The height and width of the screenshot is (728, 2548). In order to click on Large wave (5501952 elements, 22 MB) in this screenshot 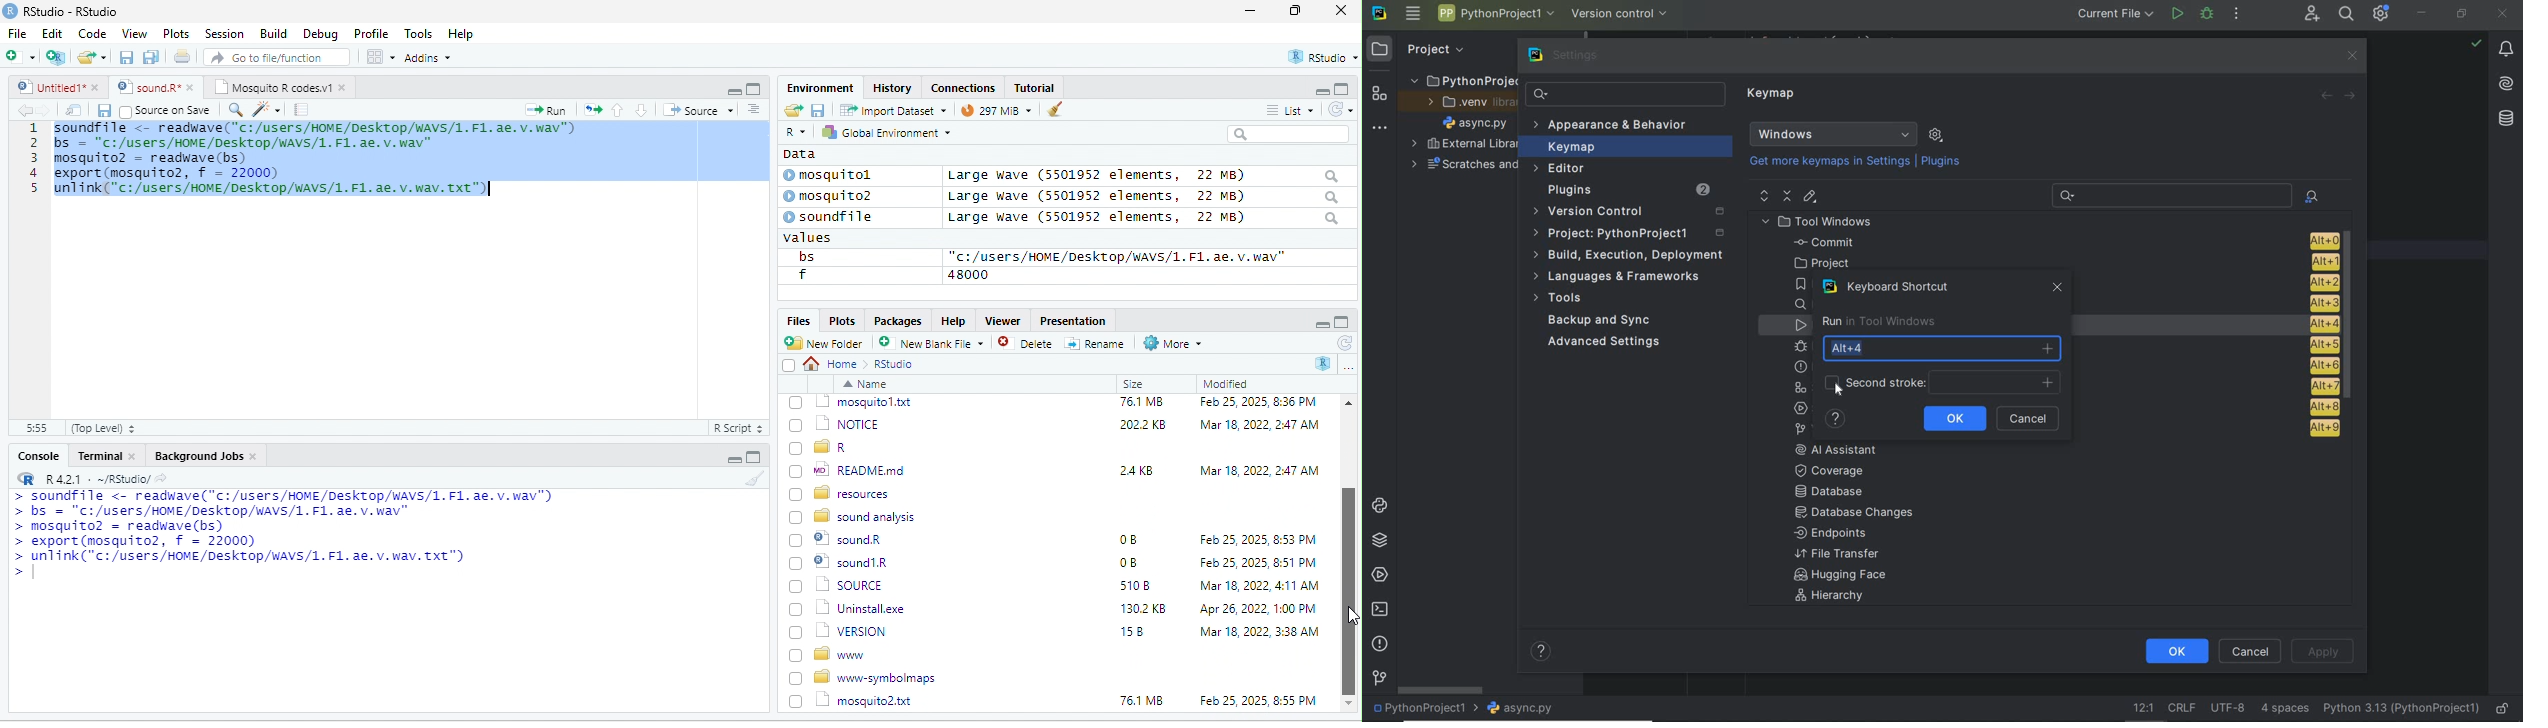, I will do `click(1142, 175)`.